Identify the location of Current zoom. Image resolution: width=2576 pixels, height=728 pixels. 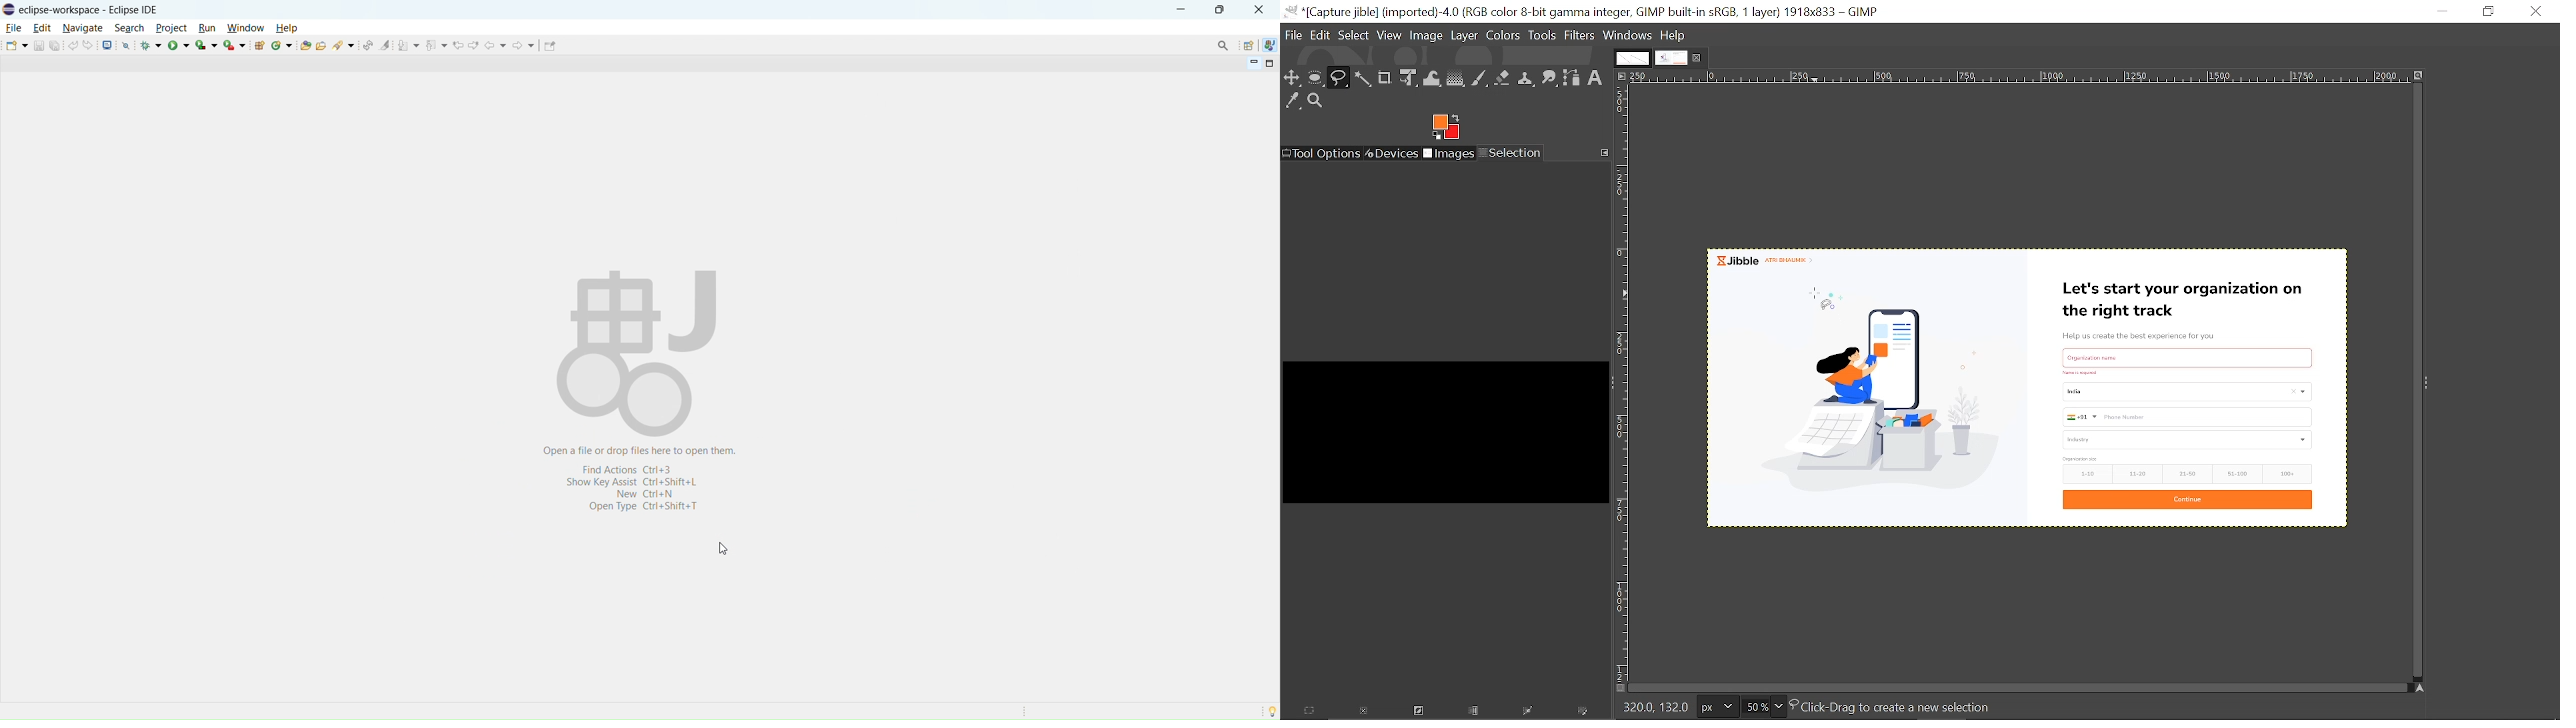
(1754, 707).